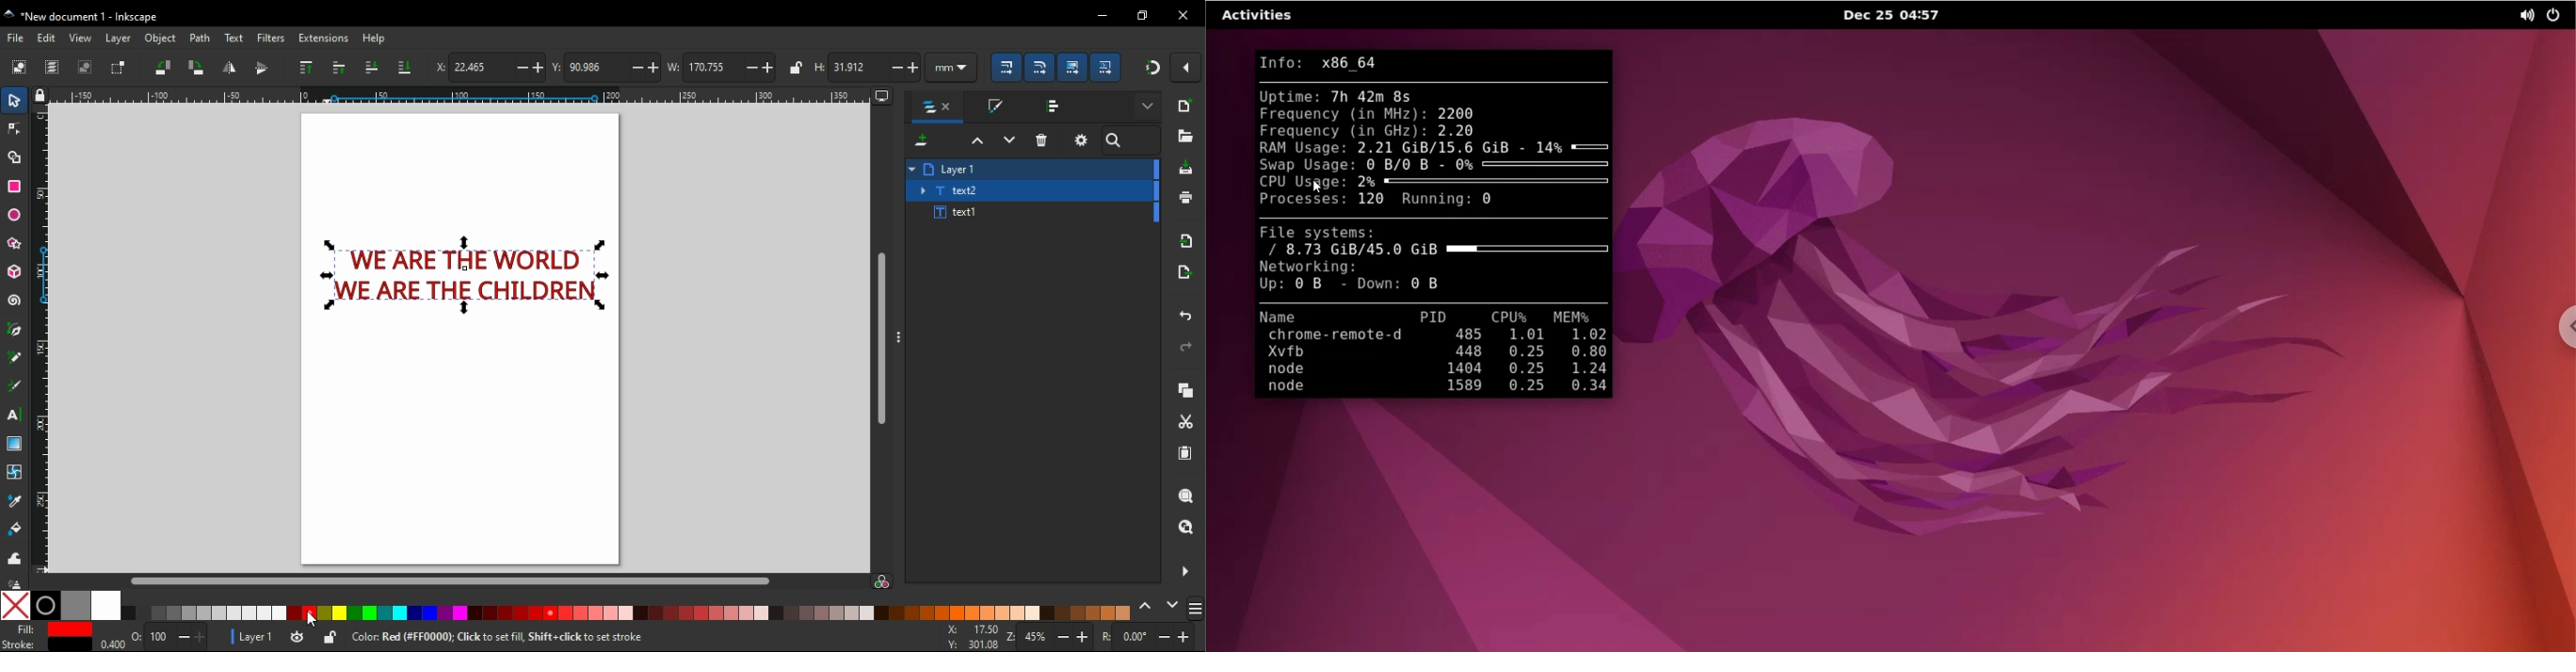 The width and height of the screenshot is (2576, 672). I want to click on previous, so click(1147, 610).